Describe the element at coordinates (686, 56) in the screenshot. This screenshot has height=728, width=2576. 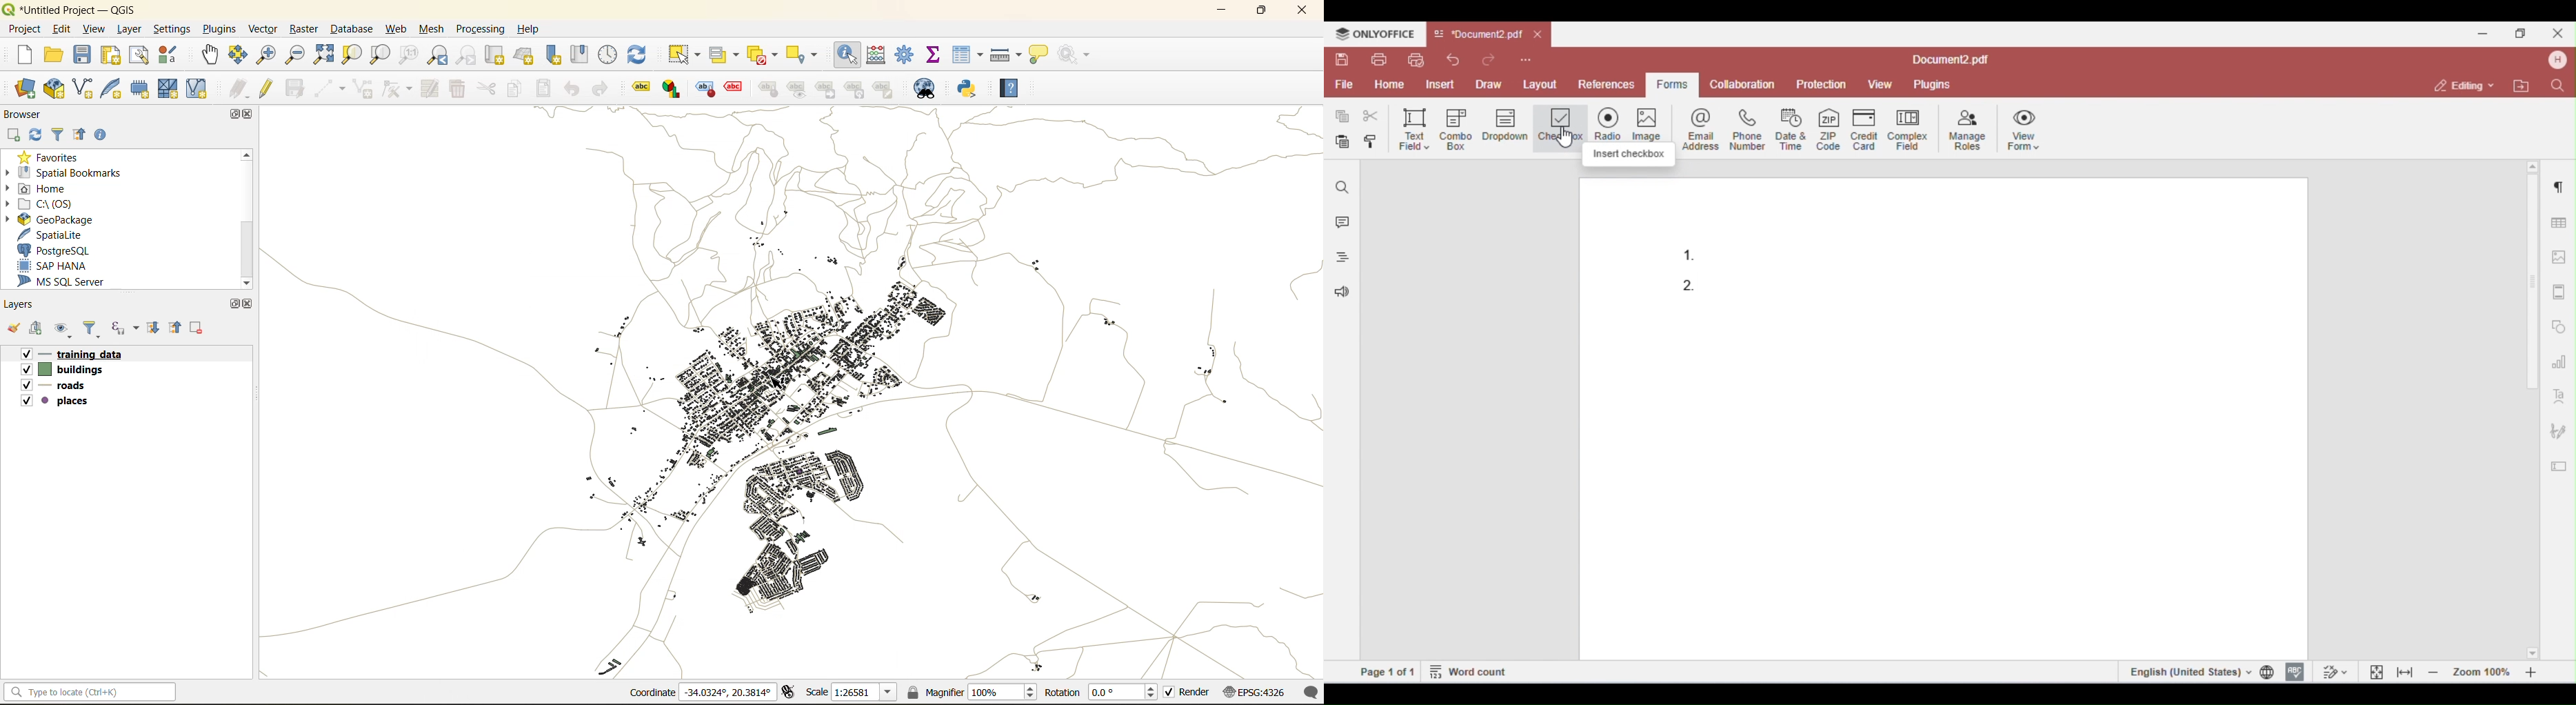
I see `select` at that location.